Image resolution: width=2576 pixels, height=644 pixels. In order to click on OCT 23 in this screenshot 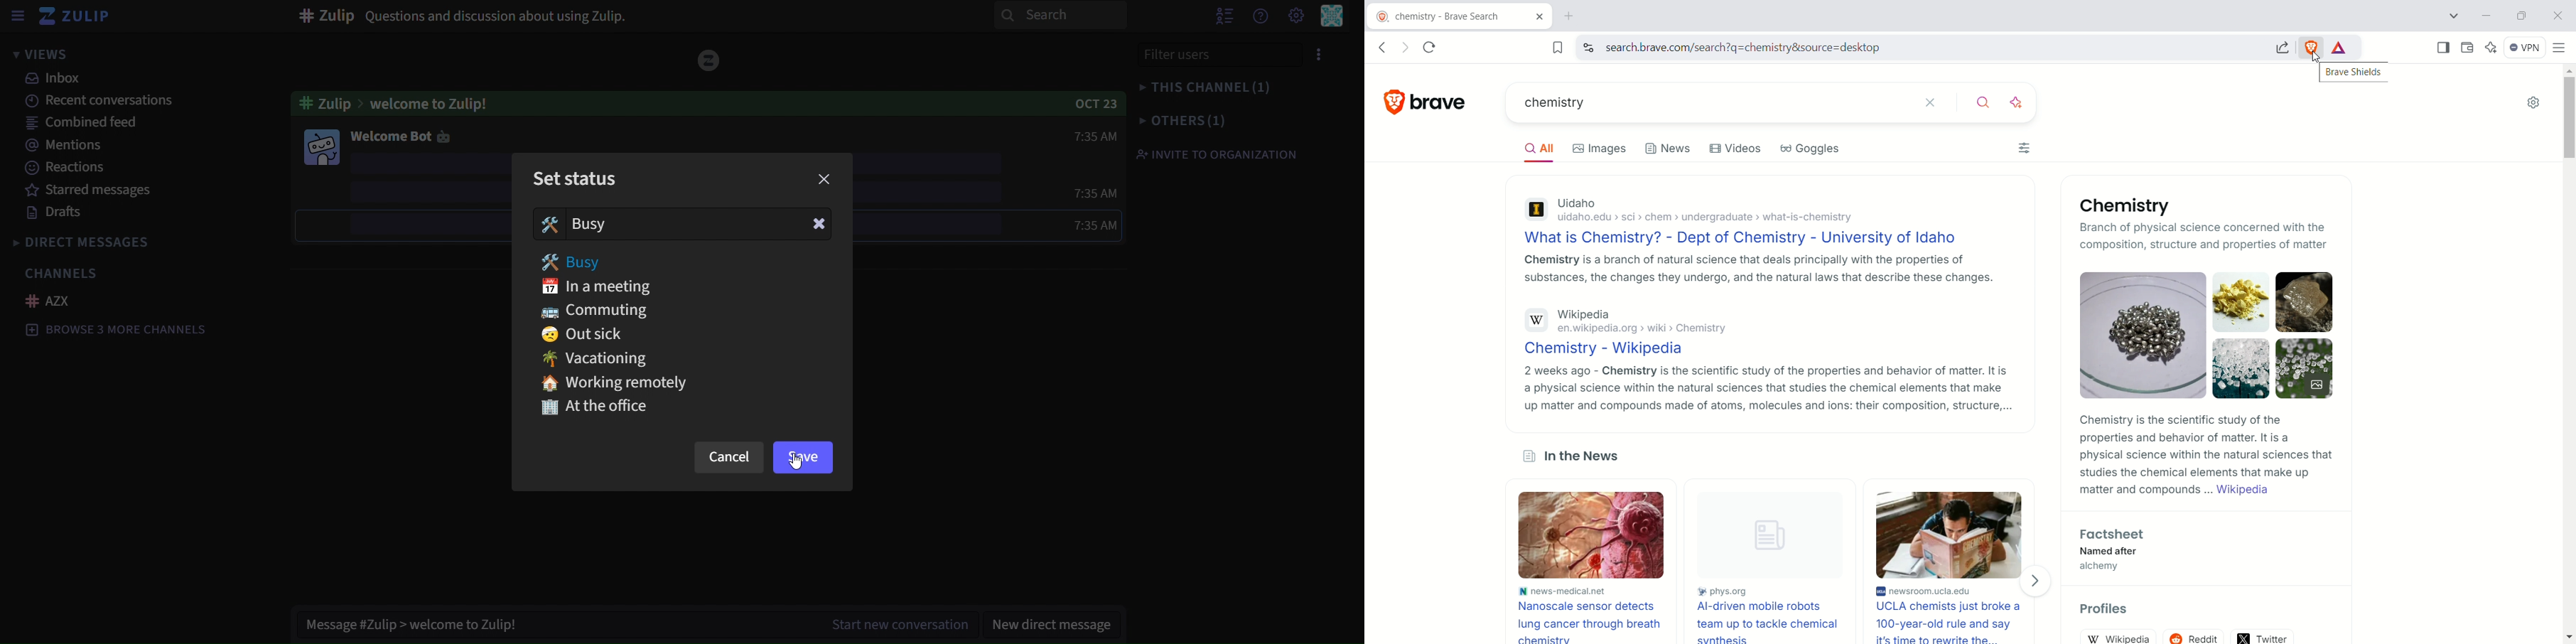, I will do `click(1091, 102)`.